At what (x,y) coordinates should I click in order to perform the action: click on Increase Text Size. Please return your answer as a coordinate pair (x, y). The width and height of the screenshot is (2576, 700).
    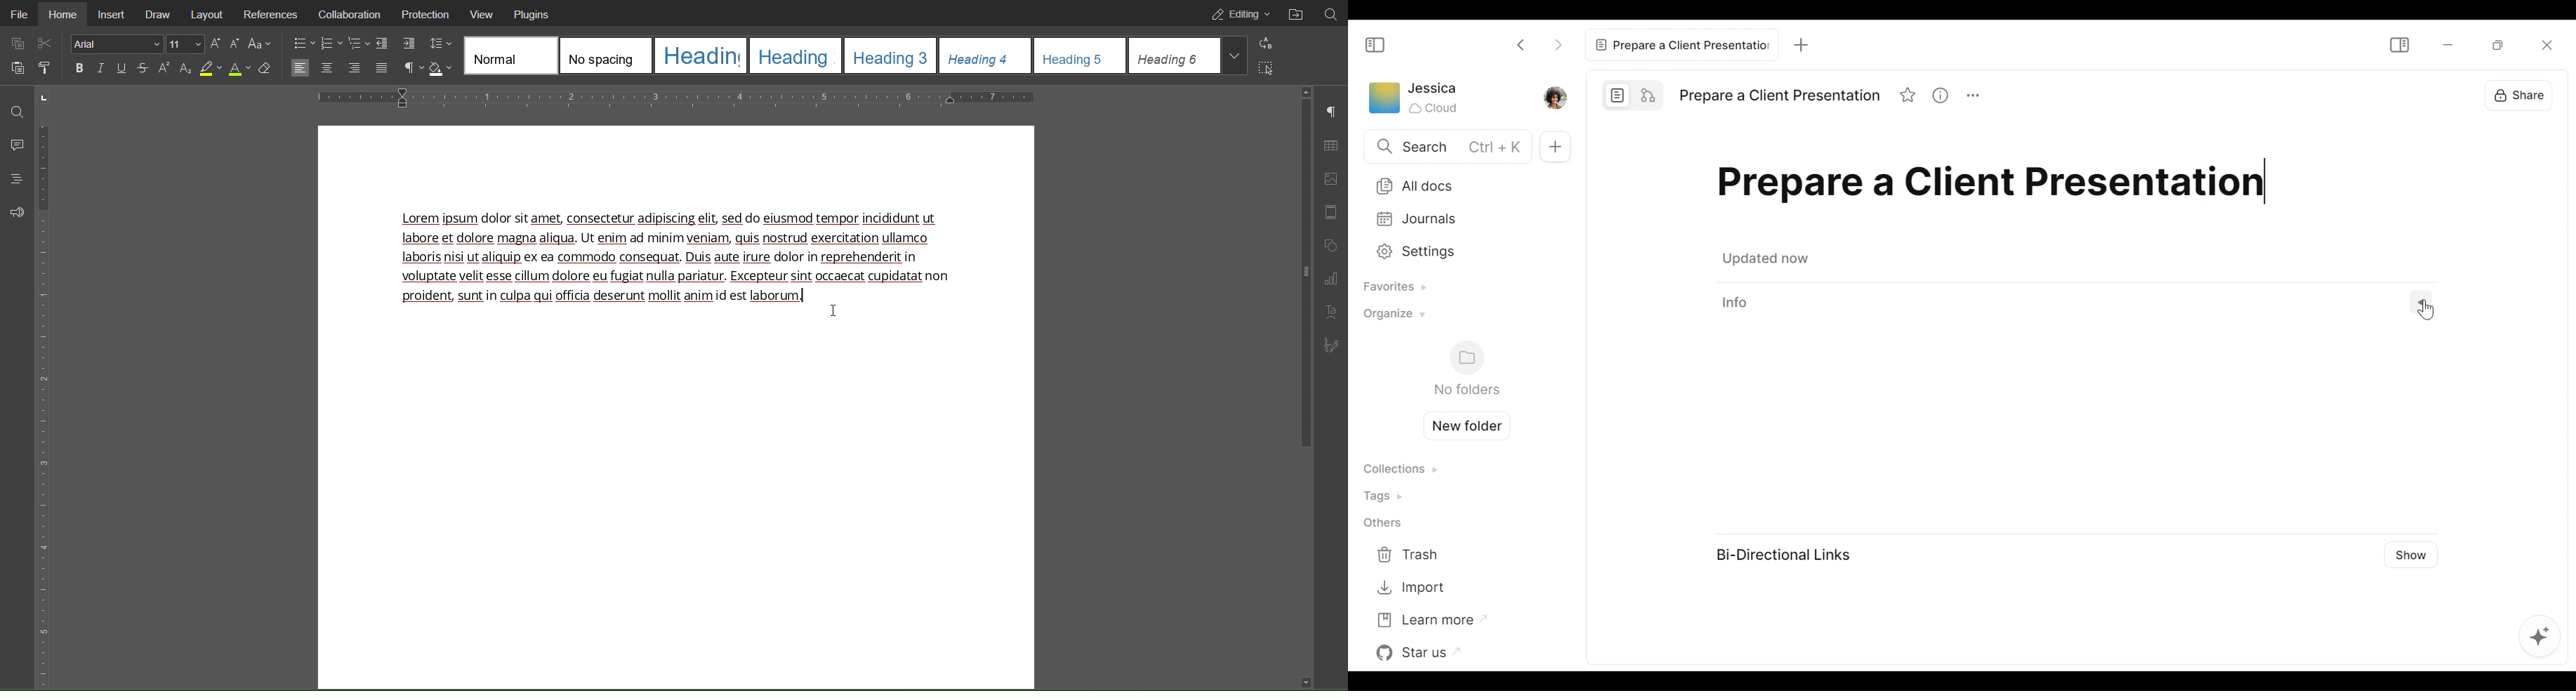
    Looking at the image, I should click on (217, 43).